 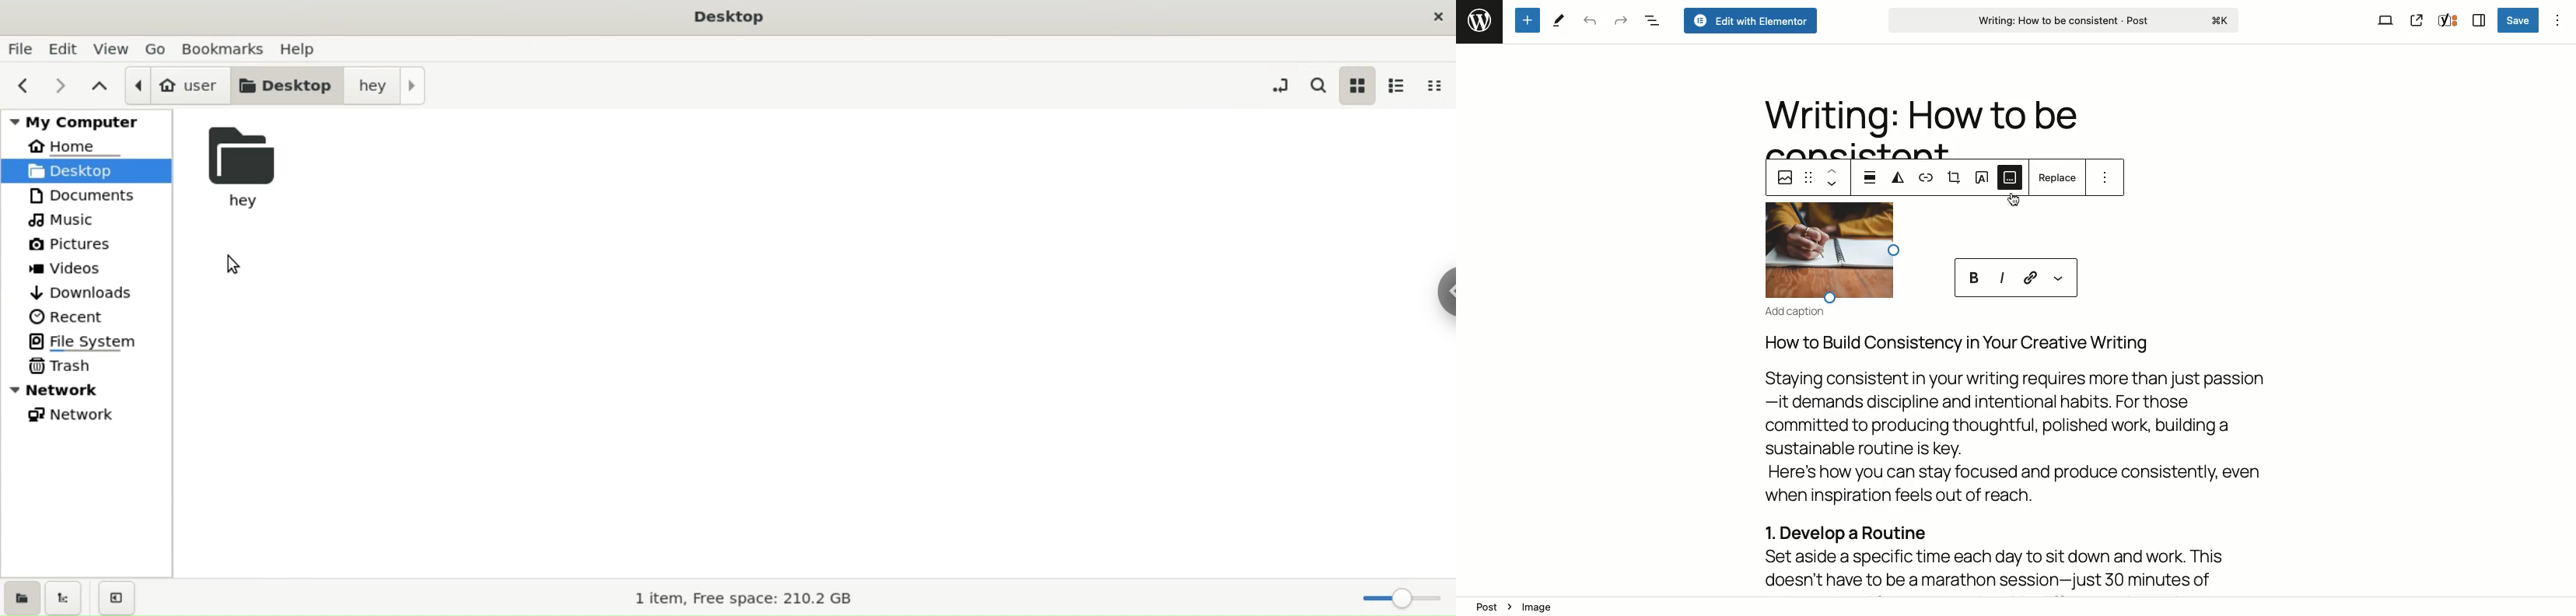 I want to click on More, so click(x=2058, y=281).